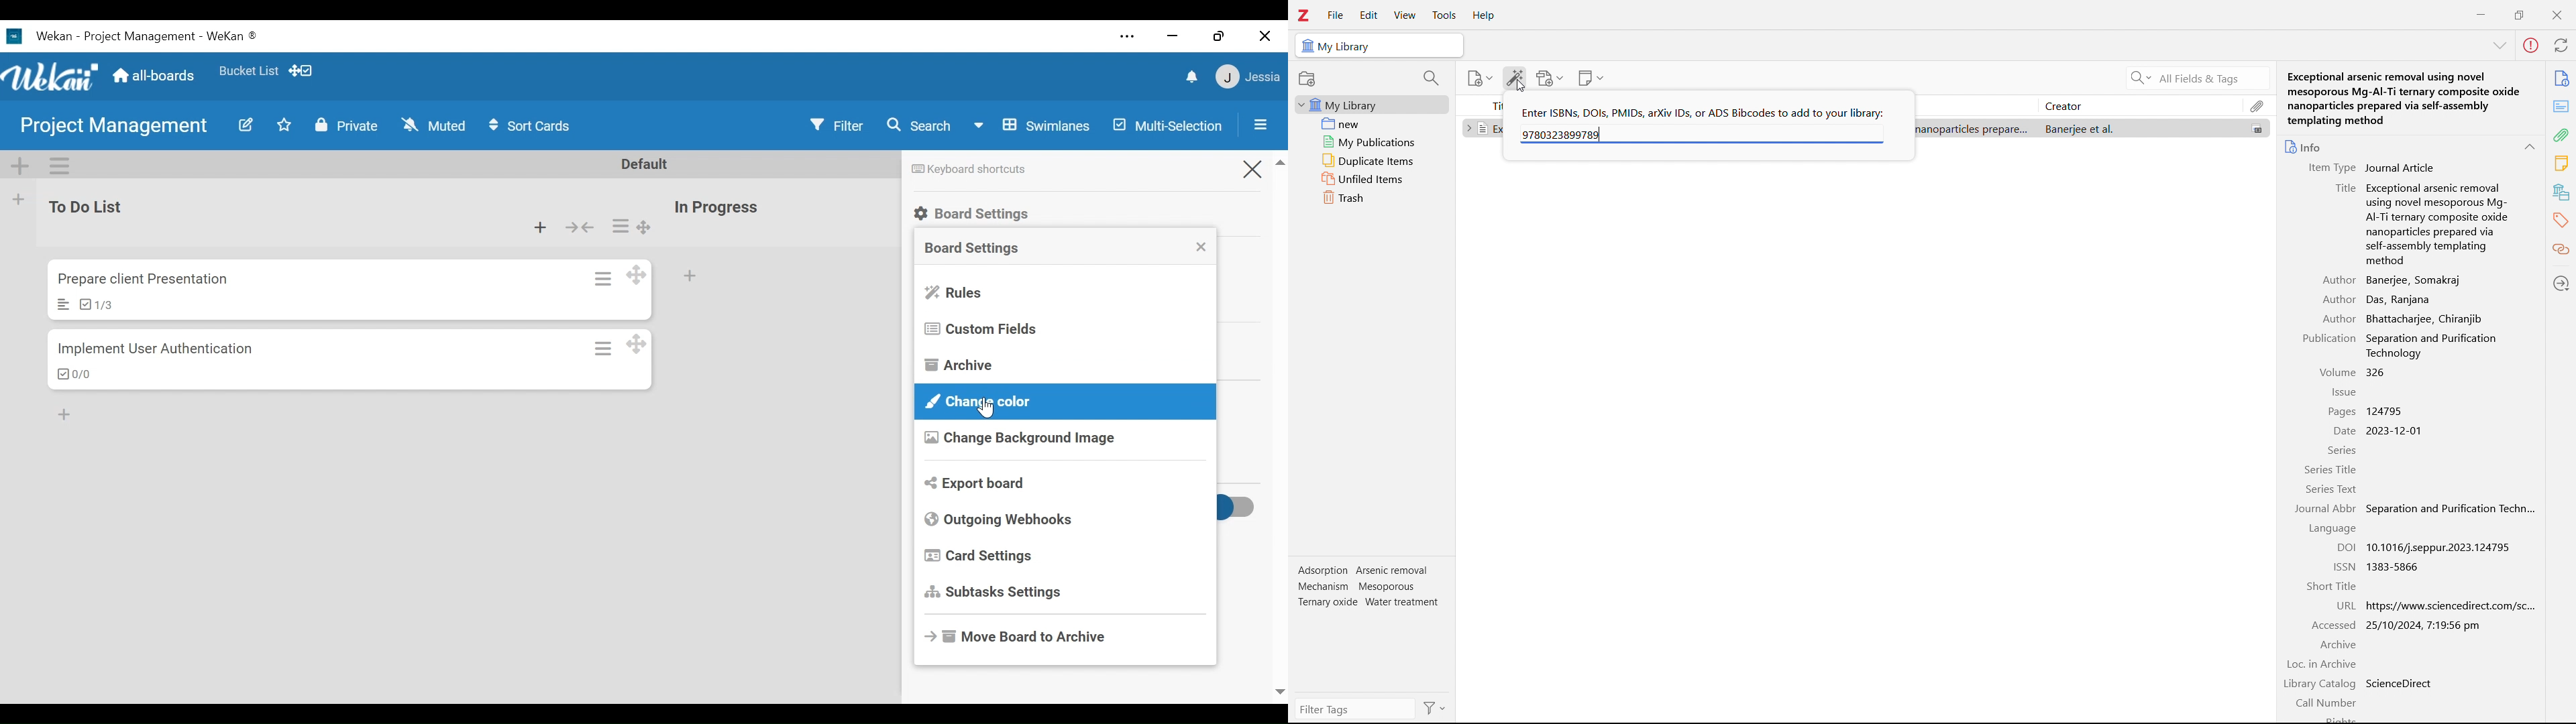 This screenshot has height=728, width=2576. What do you see at coordinates (2338, 318) in the screenshot?
I see `Author` at bounding box center [2338, 318].